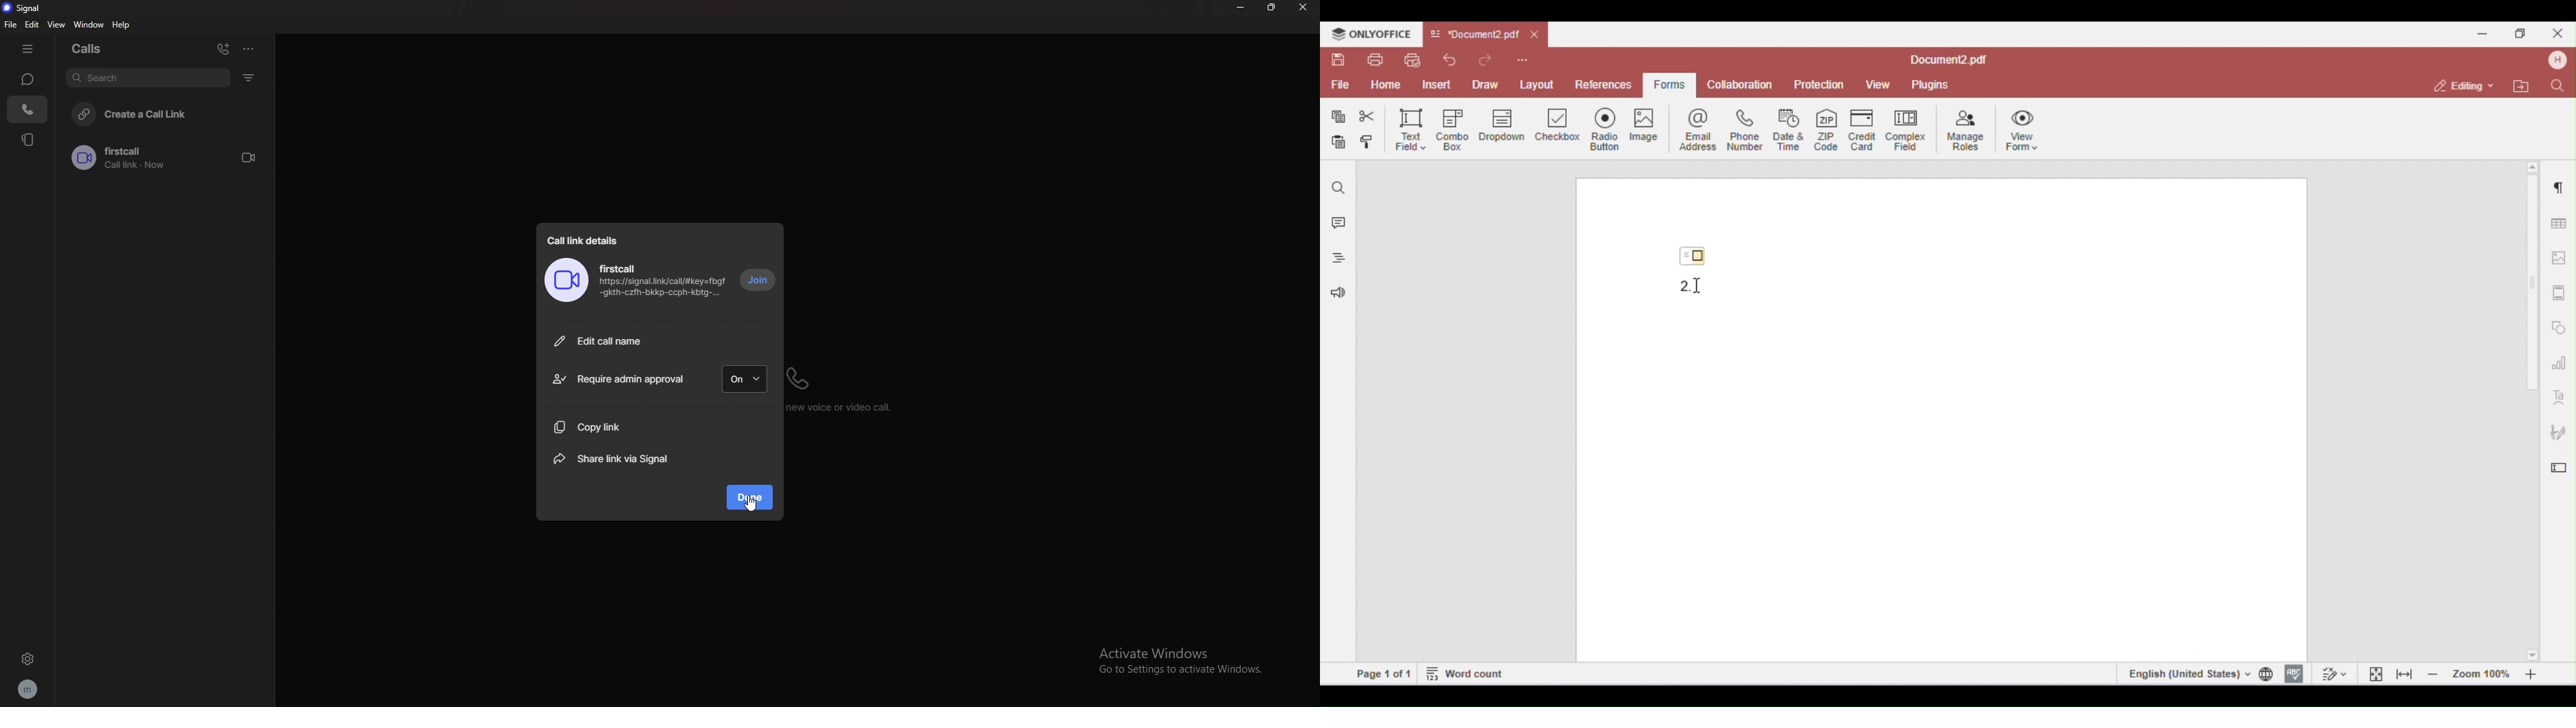 Image resolution: width=2576 pixels, height=728 pixels. What do you see at coordinates (29, 139) in the screenshot?
I see `stories` at bounding box center [29, 139].